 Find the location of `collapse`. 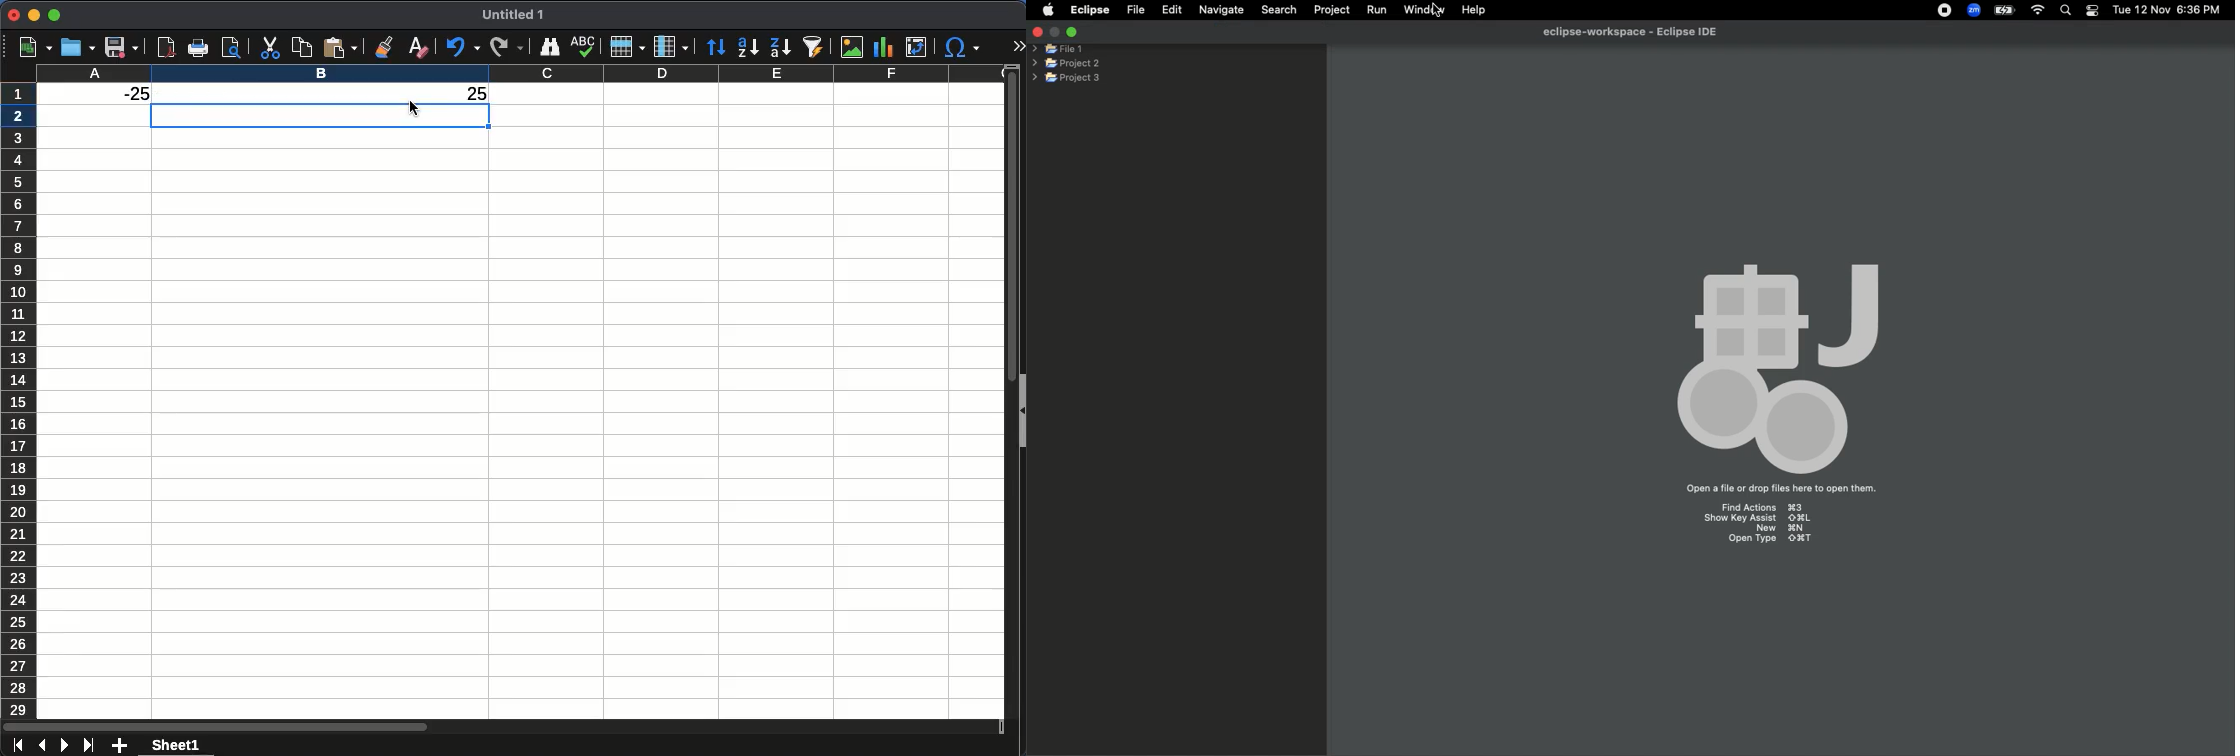

collapse is located at coordinates (1020, 409).